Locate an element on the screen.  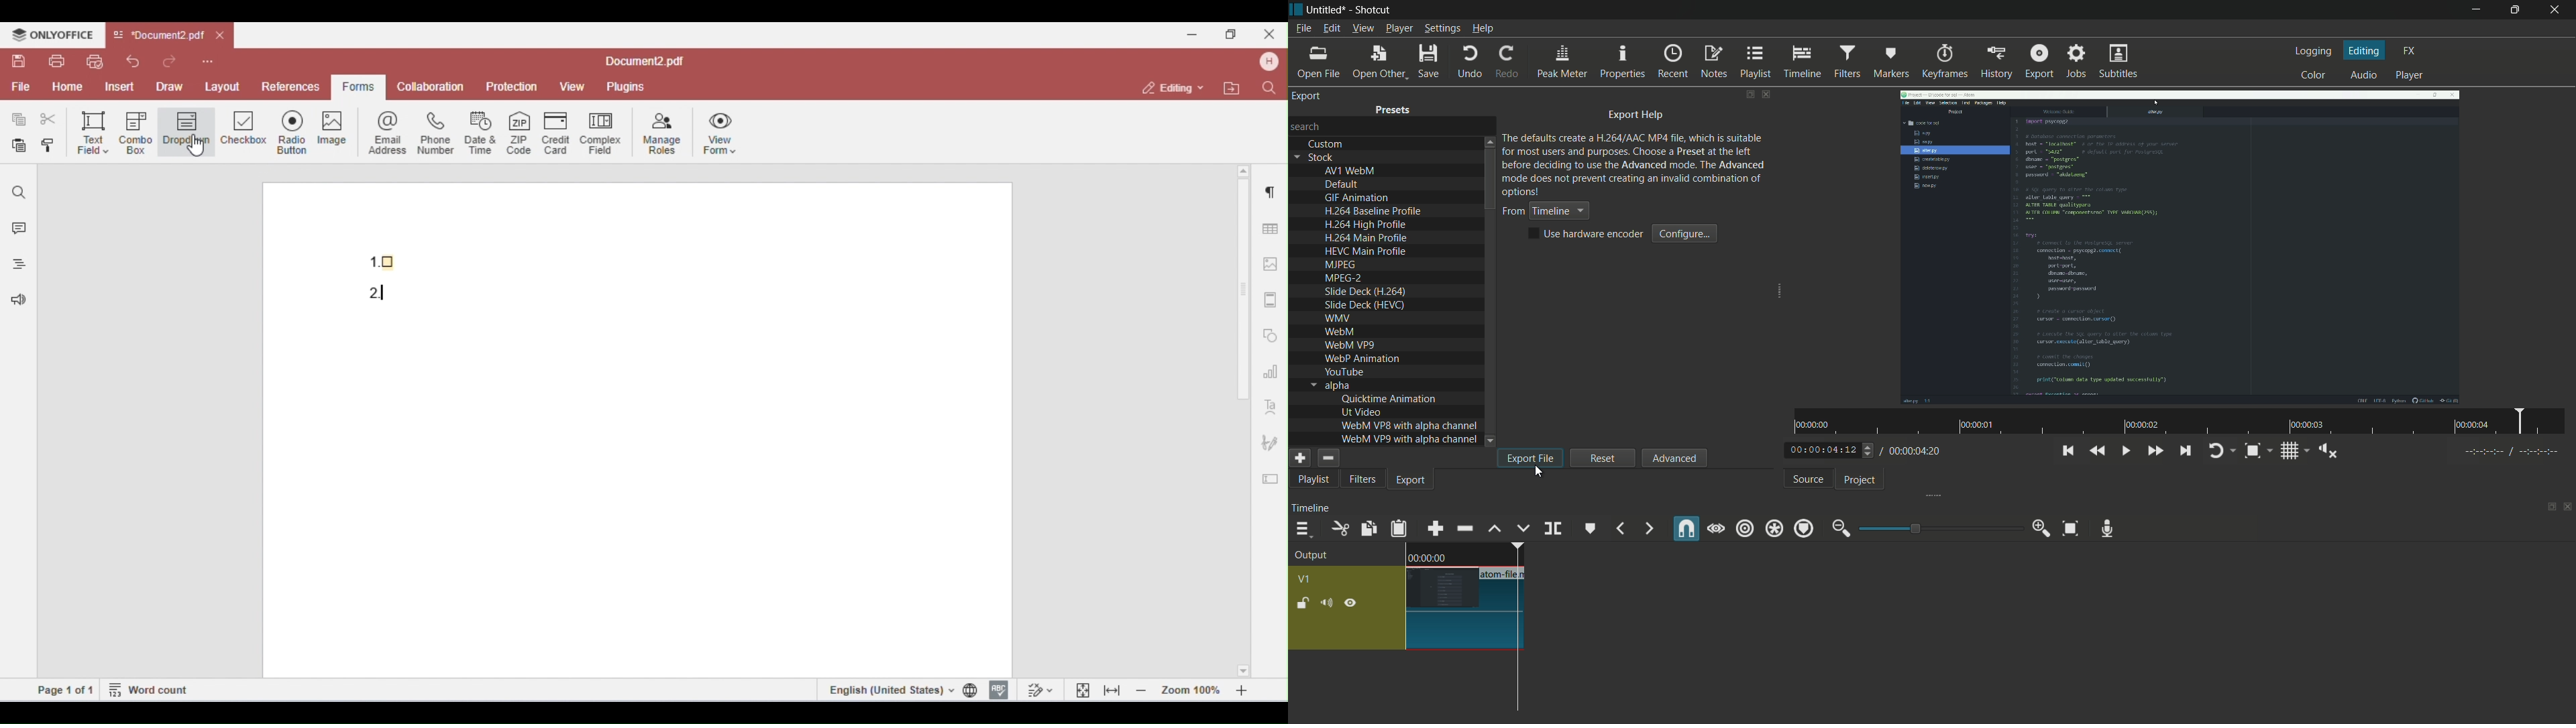
properties is located at coordinates (1623, 63).